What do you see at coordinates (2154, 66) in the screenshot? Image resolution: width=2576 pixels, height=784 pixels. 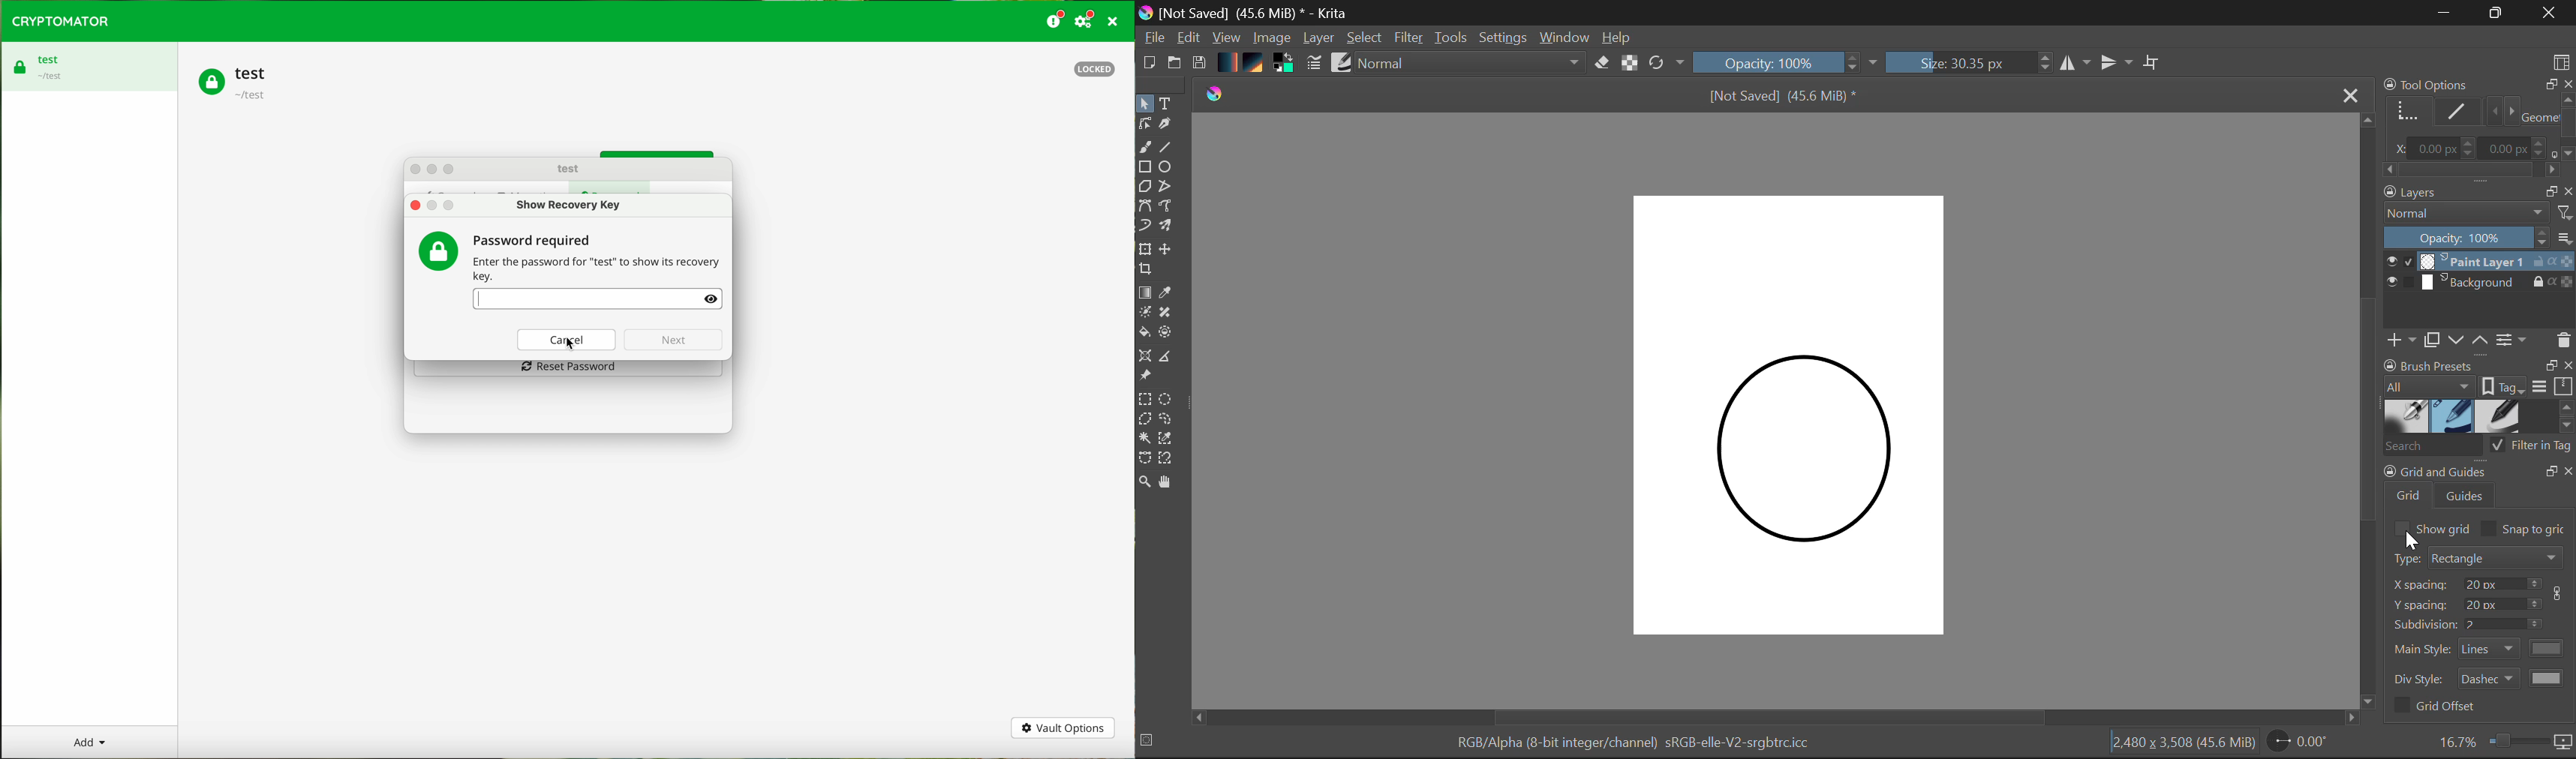 I see `Crop` at bounding box center [2154, 66].